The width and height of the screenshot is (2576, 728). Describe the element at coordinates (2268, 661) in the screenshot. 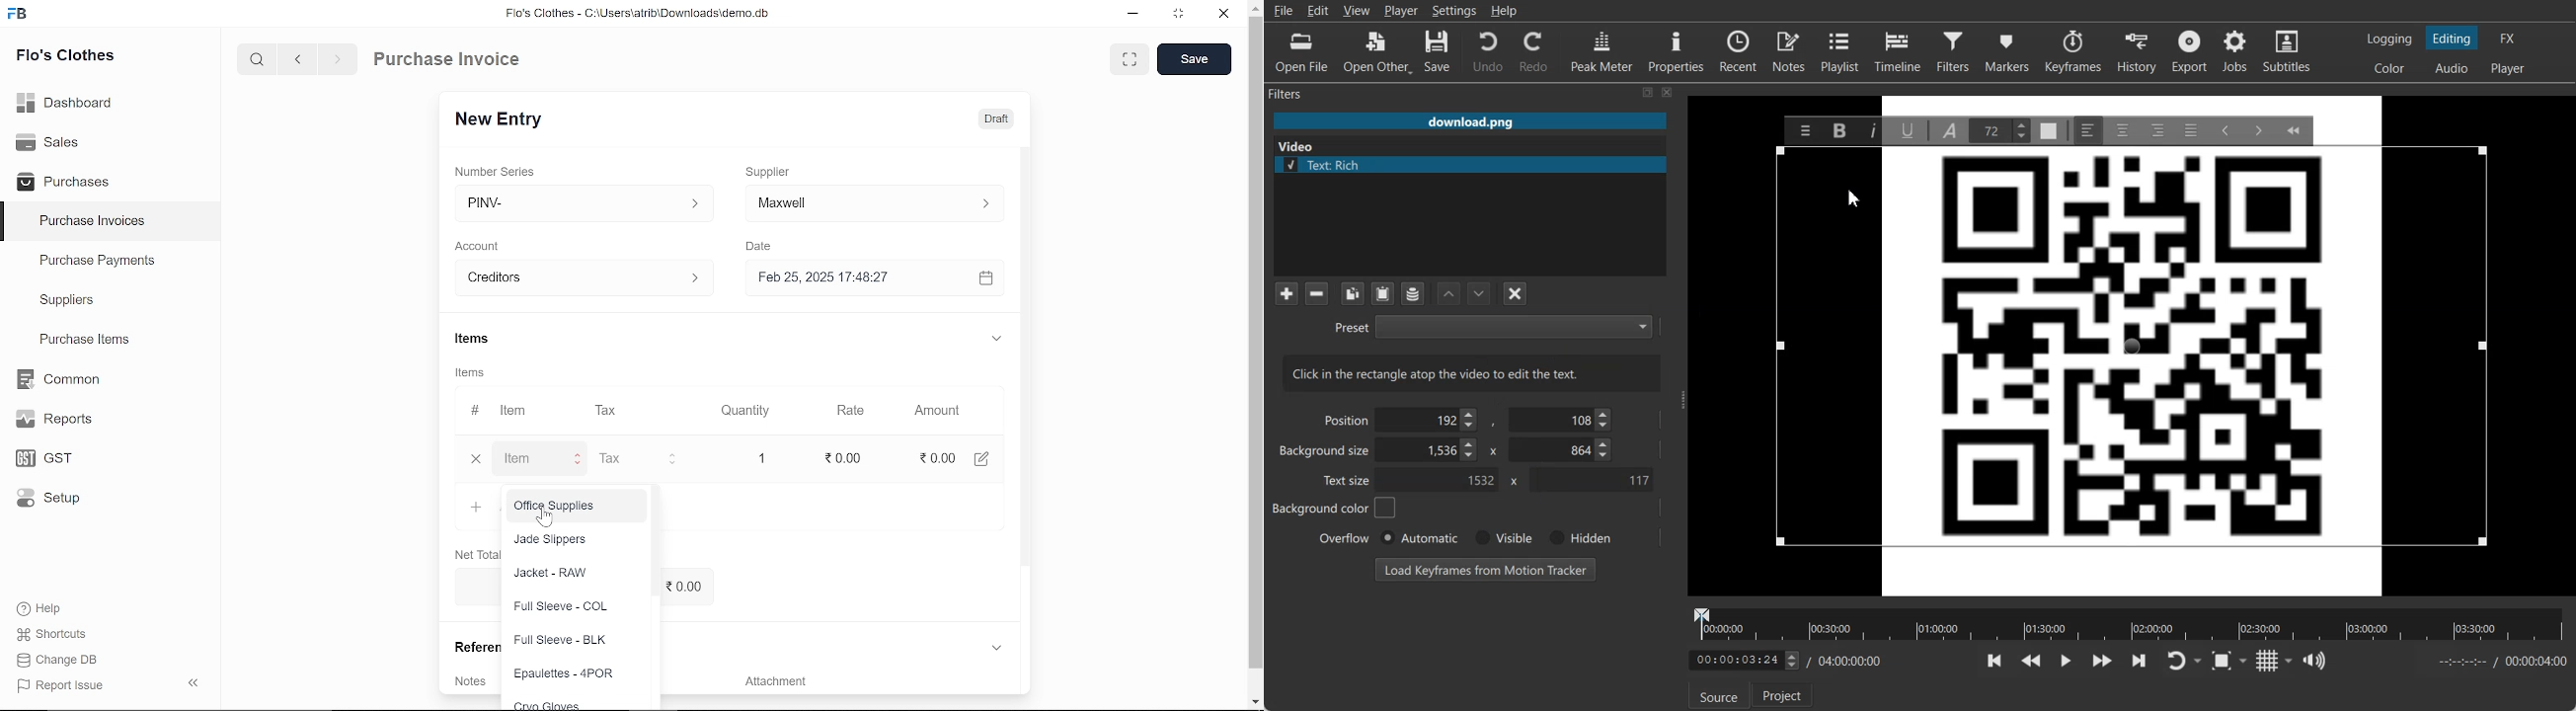

I see `Toggle grid display on the player` at that location.